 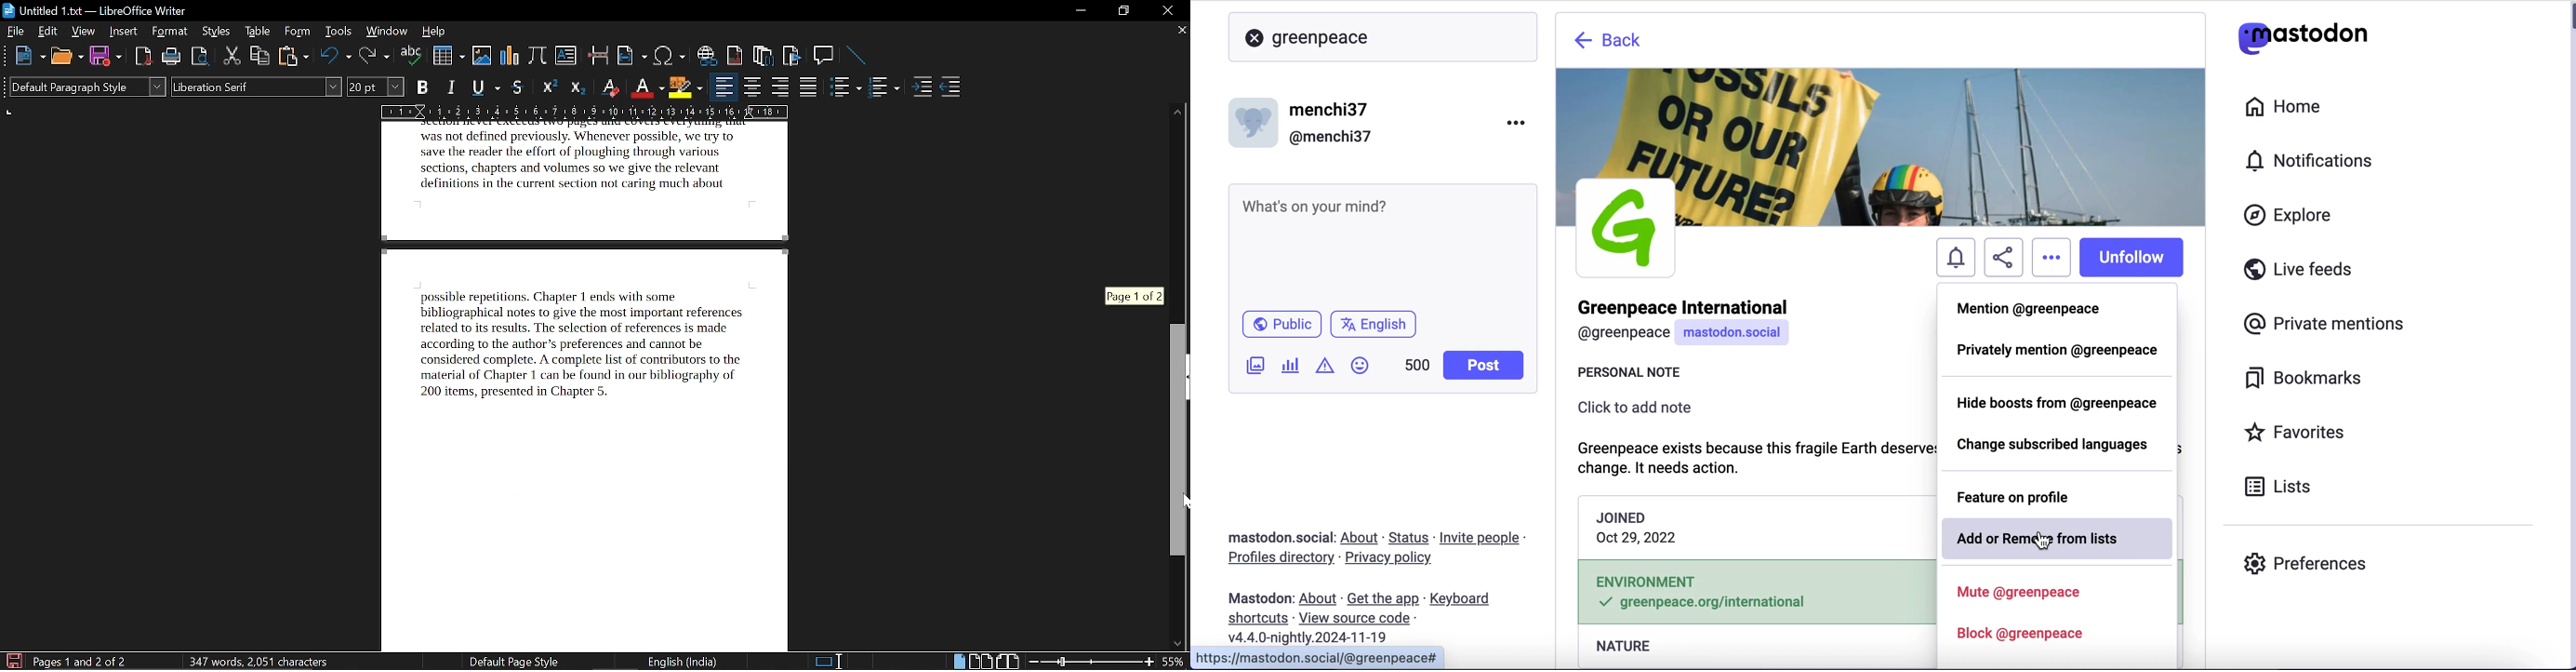 What do you see at coordinates (885, 88) in the screenshot?
I see `toggle unordered list` at bounding box center [885, 88].